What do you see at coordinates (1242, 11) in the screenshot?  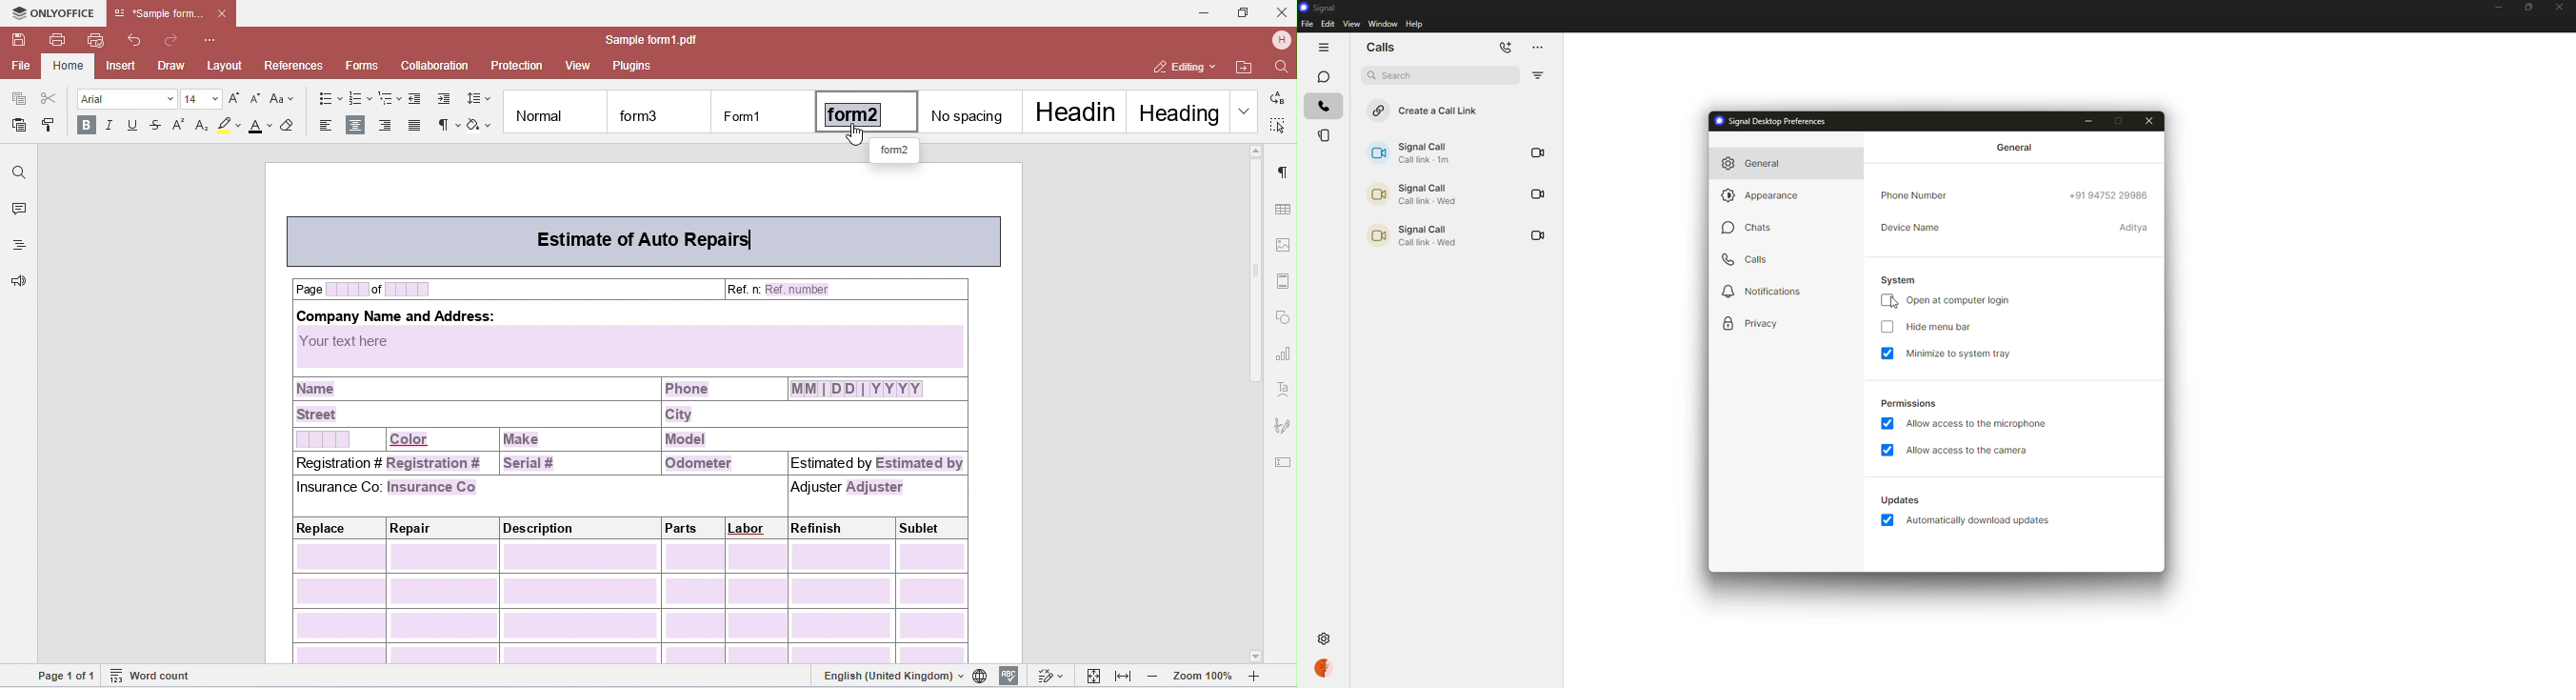 I see `maximize` at bounding box center [1242, 11].